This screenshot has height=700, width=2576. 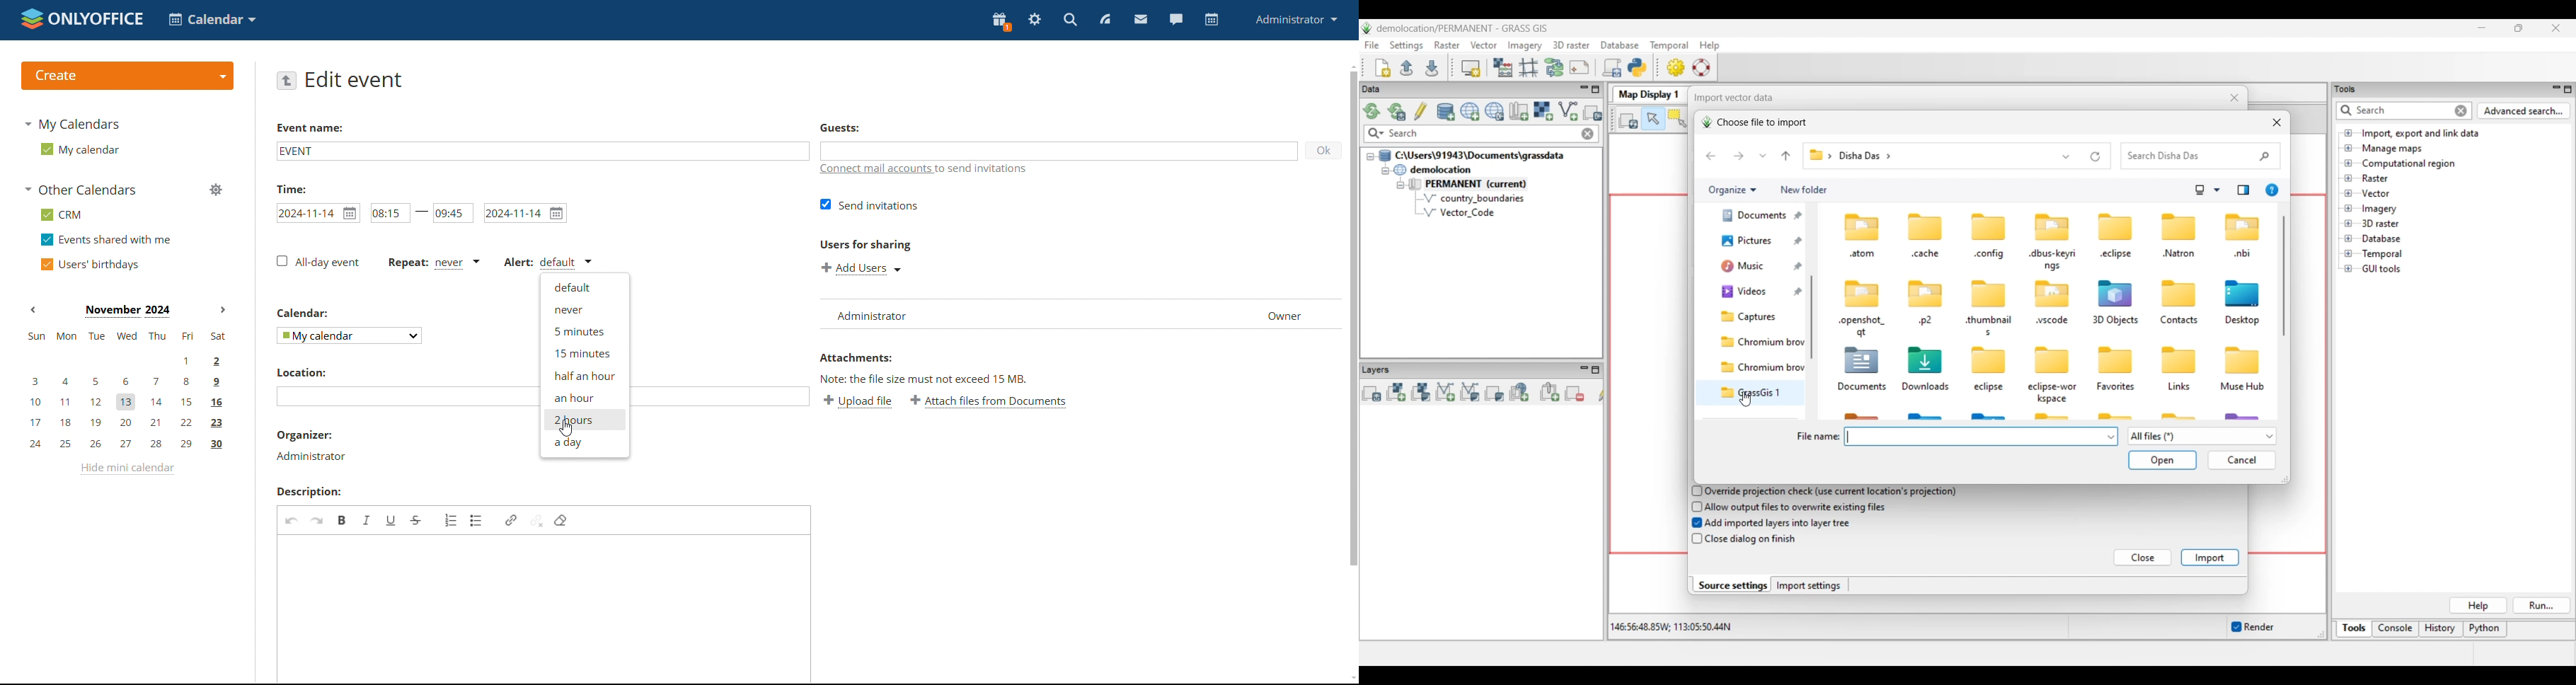 What do you see at coordinates (105, 240) in the screenshot?
I see `events shared with me` at bounding box center [105, 240].